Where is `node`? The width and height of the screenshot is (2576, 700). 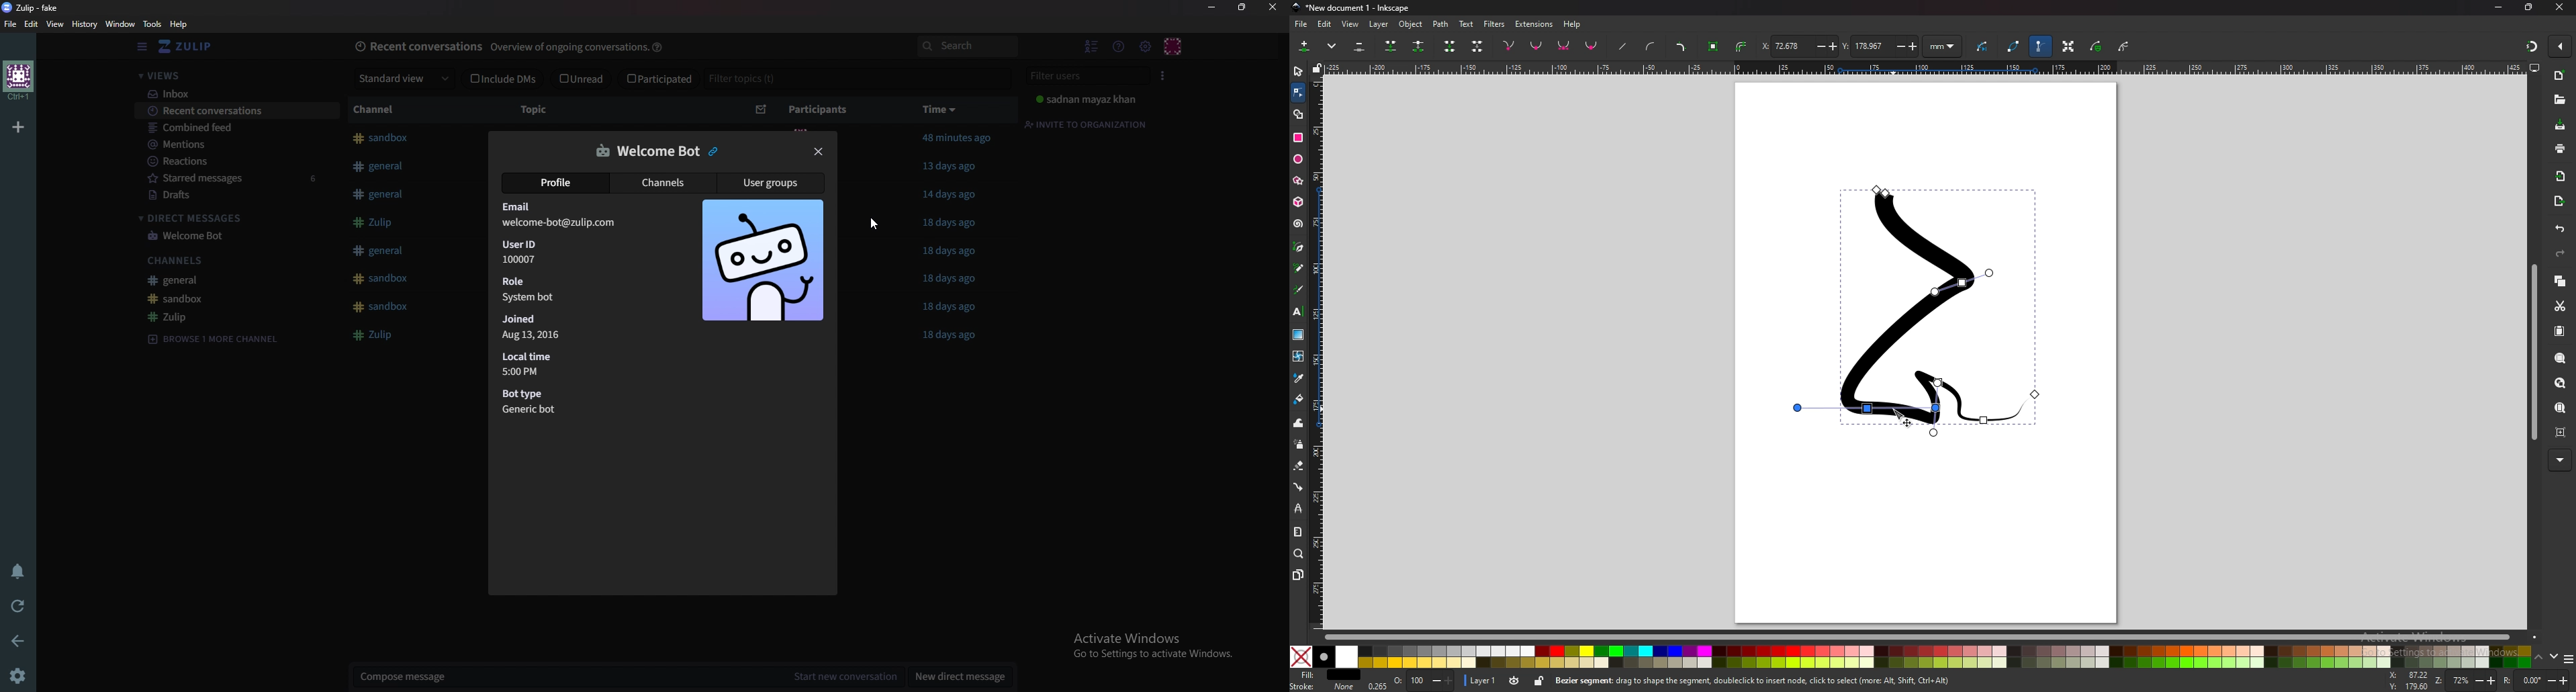 node is located at coordinates (1298, 93).